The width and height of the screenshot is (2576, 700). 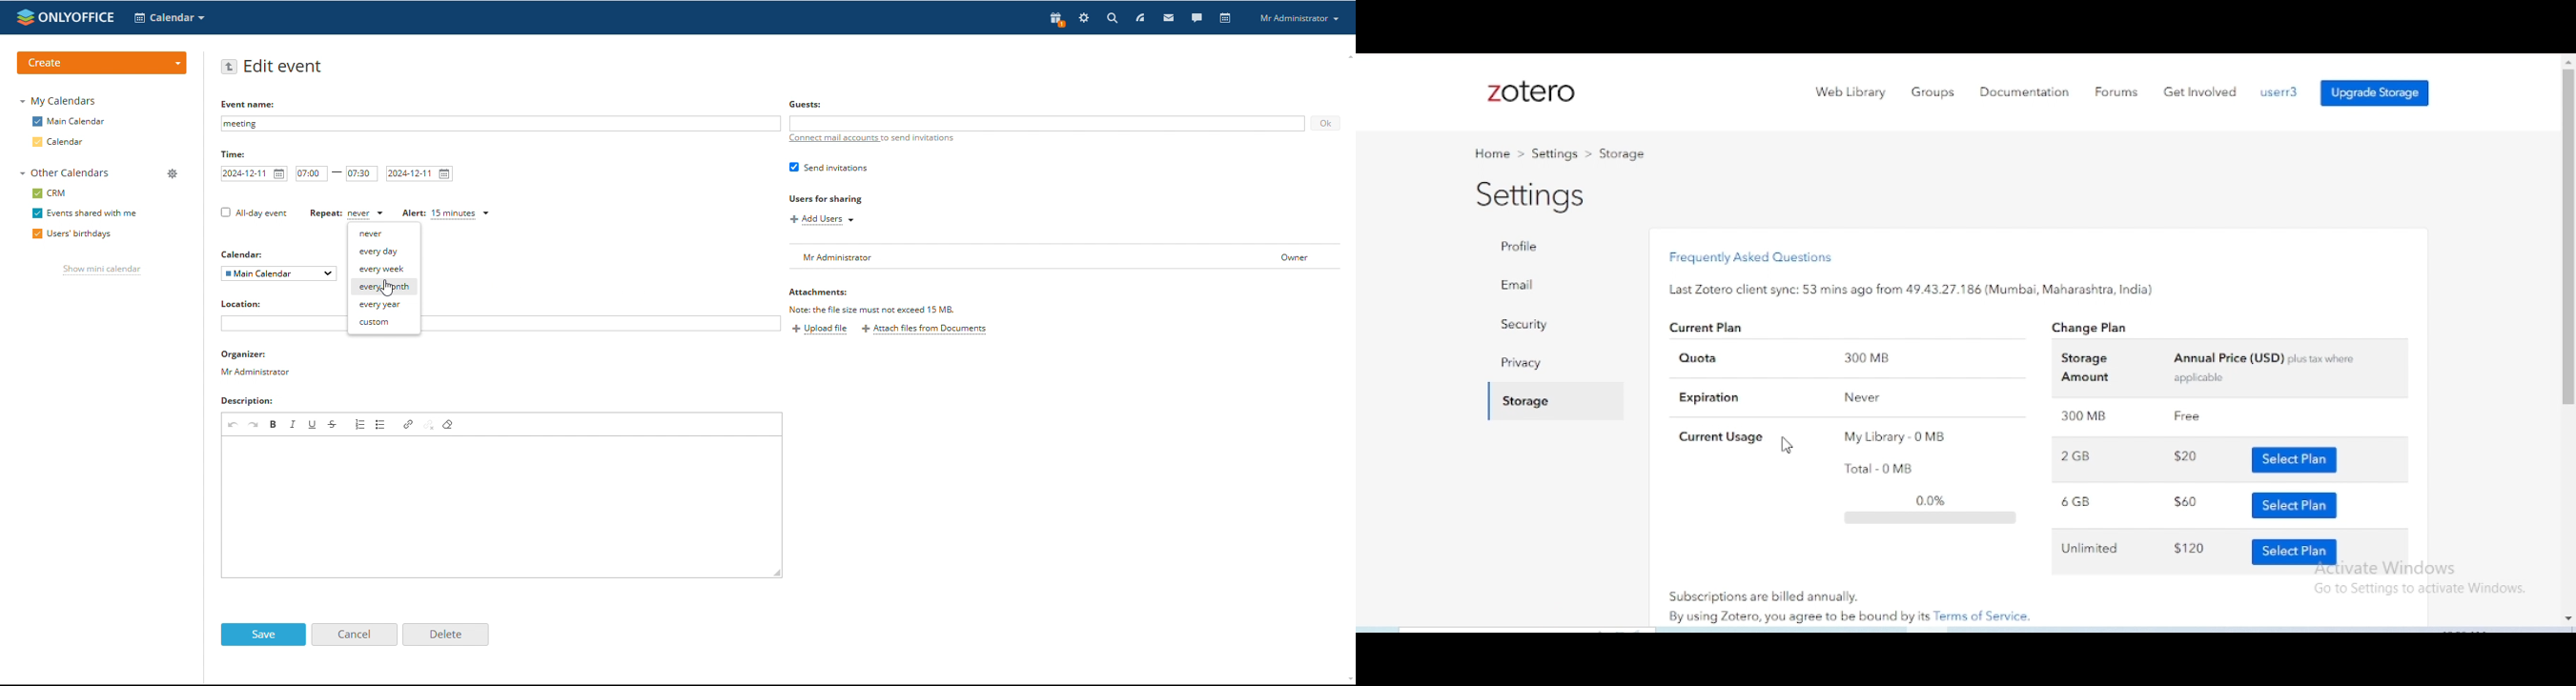 What do you see at coordinates (85, 214) in the screenshot?
I see `events shared with me` at bounding box center [85, 214].